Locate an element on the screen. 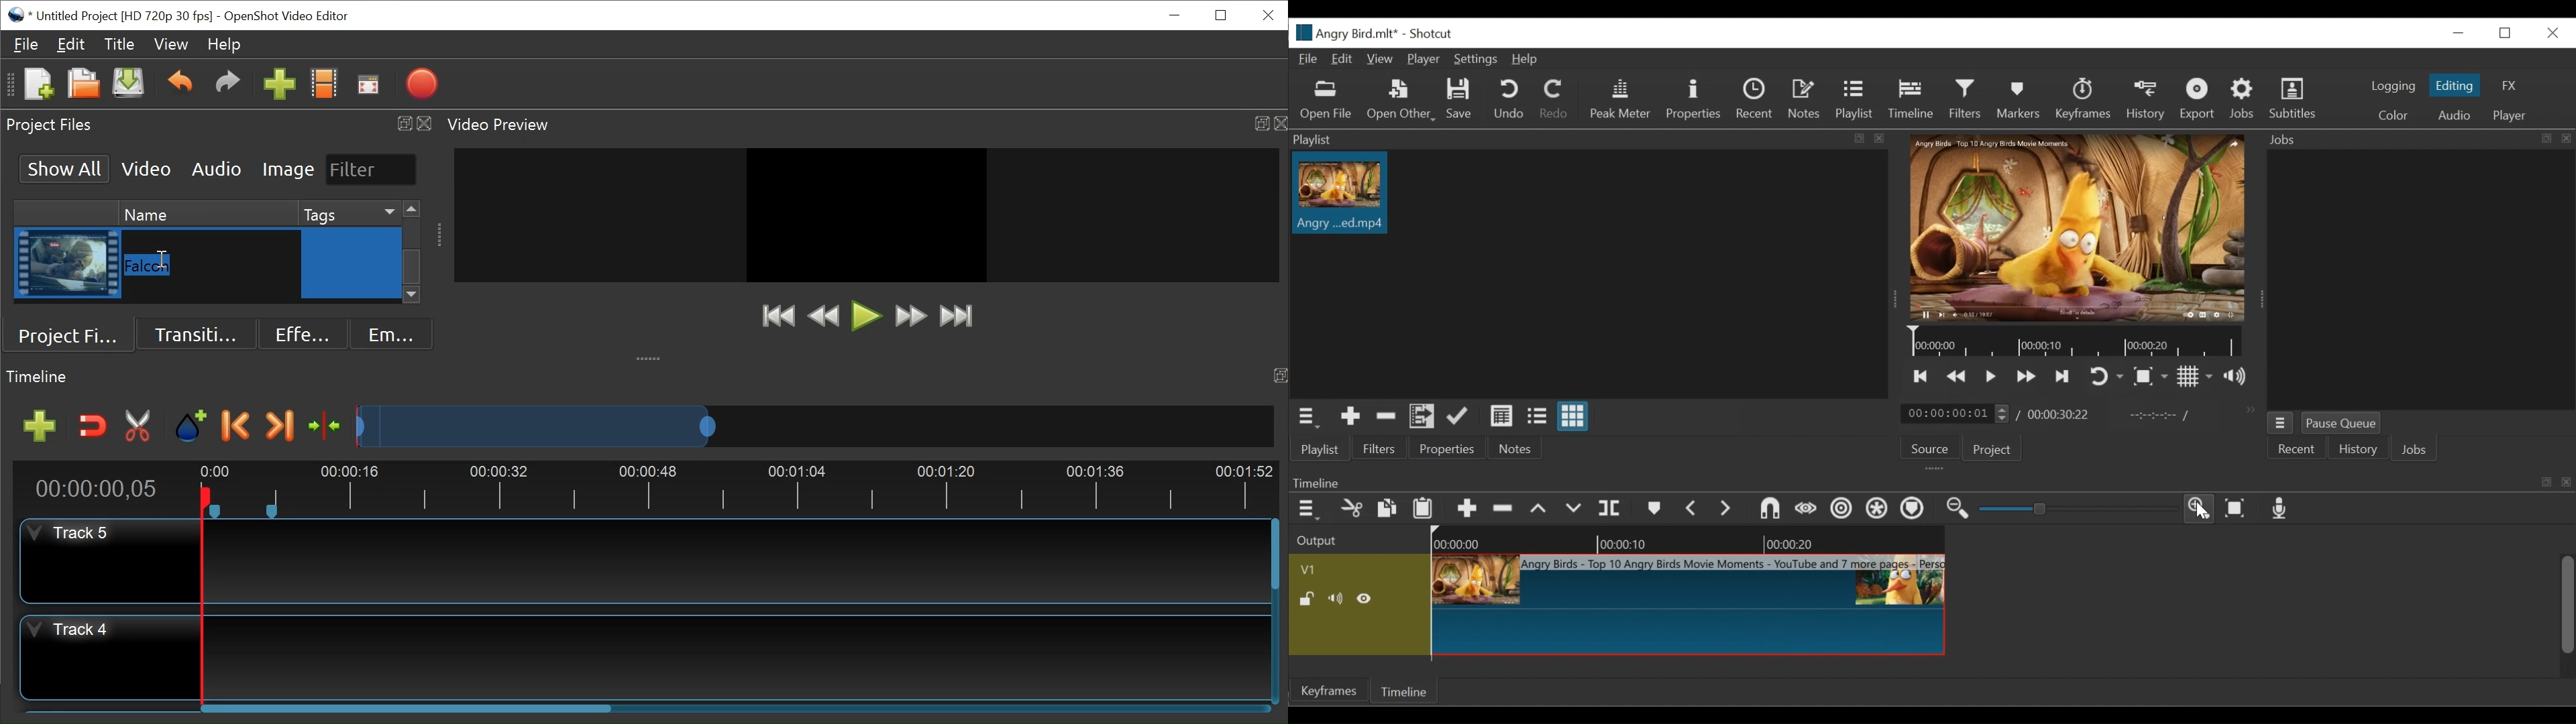  Undo is located at coordinates (1508, 100).